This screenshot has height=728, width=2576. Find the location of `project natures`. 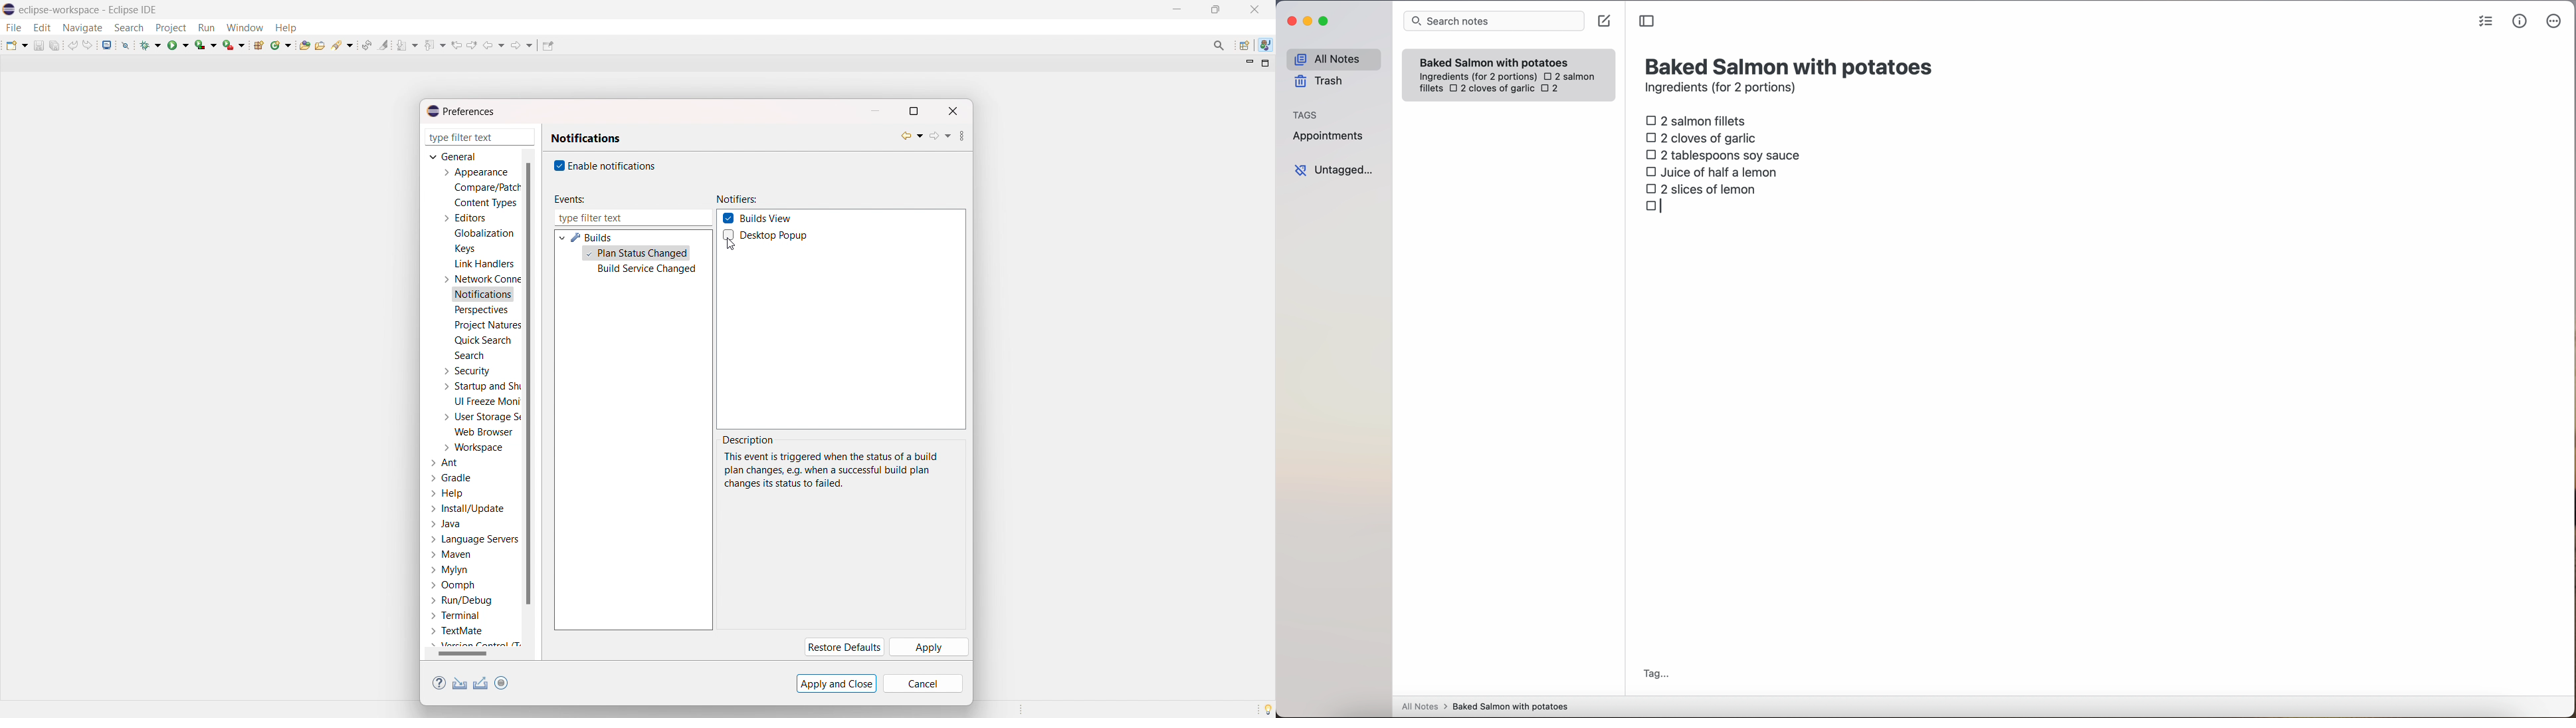

project natures is located at coordinates (486, 324).